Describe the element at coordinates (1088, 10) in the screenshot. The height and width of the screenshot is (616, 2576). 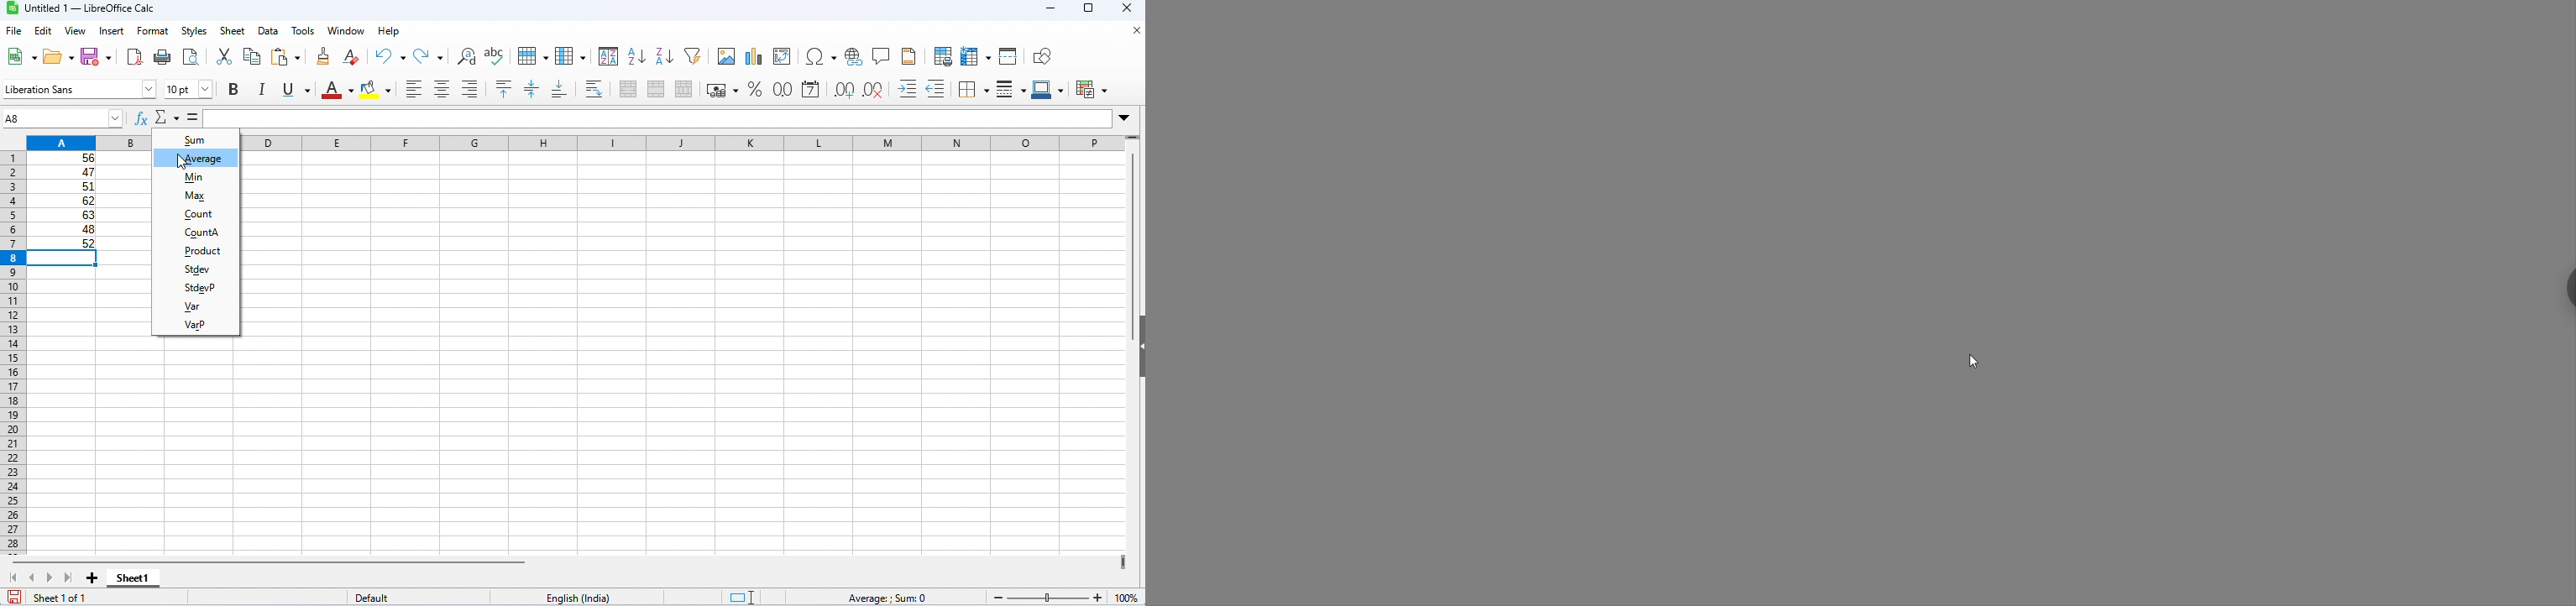
I see `maximize` at that location.